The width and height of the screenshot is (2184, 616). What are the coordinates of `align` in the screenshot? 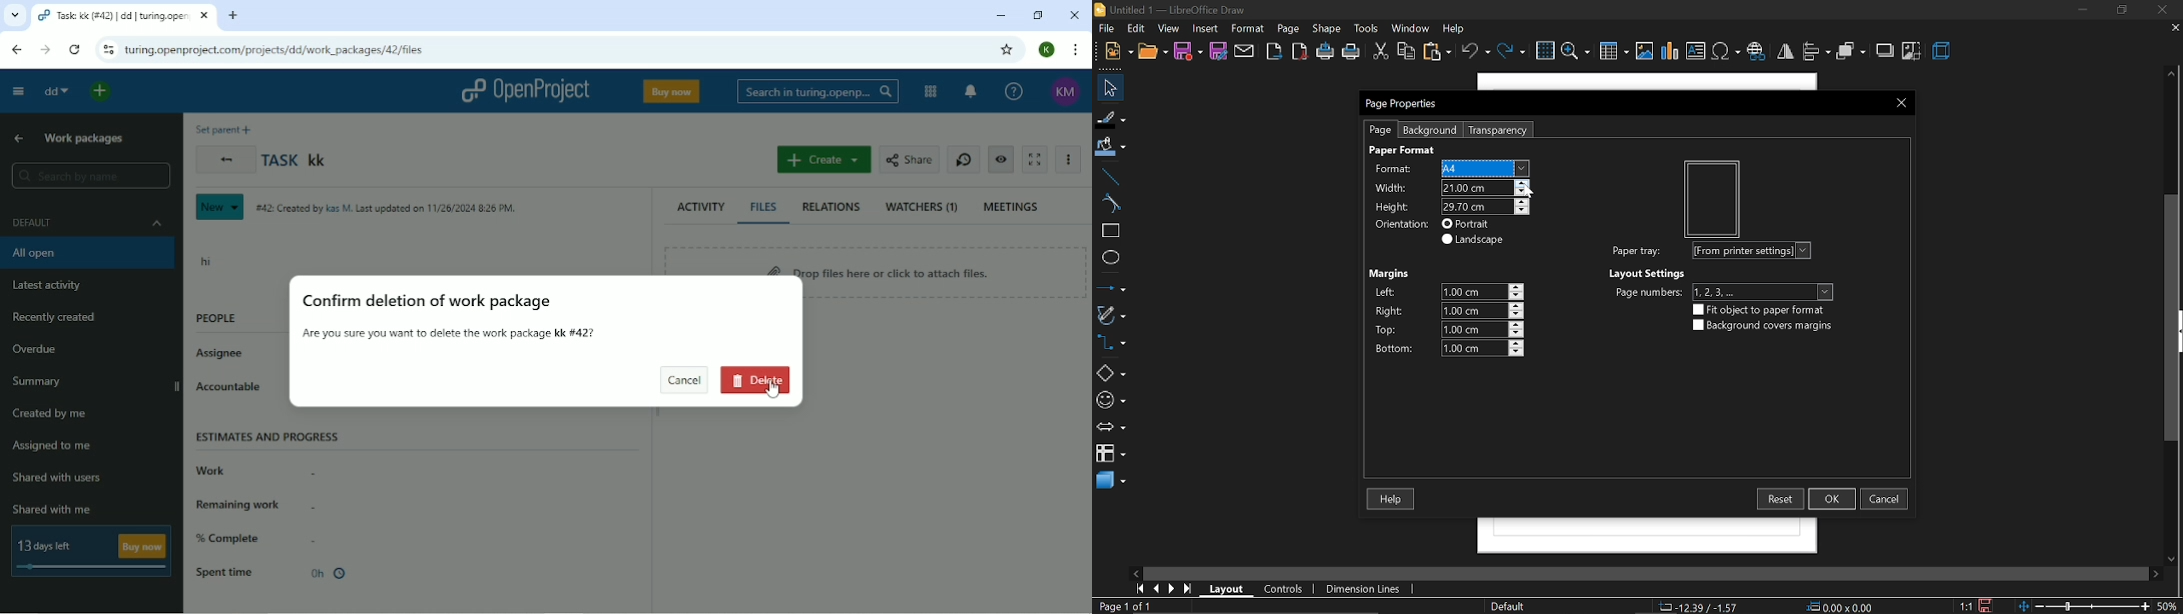 It's located at (1817, 51).